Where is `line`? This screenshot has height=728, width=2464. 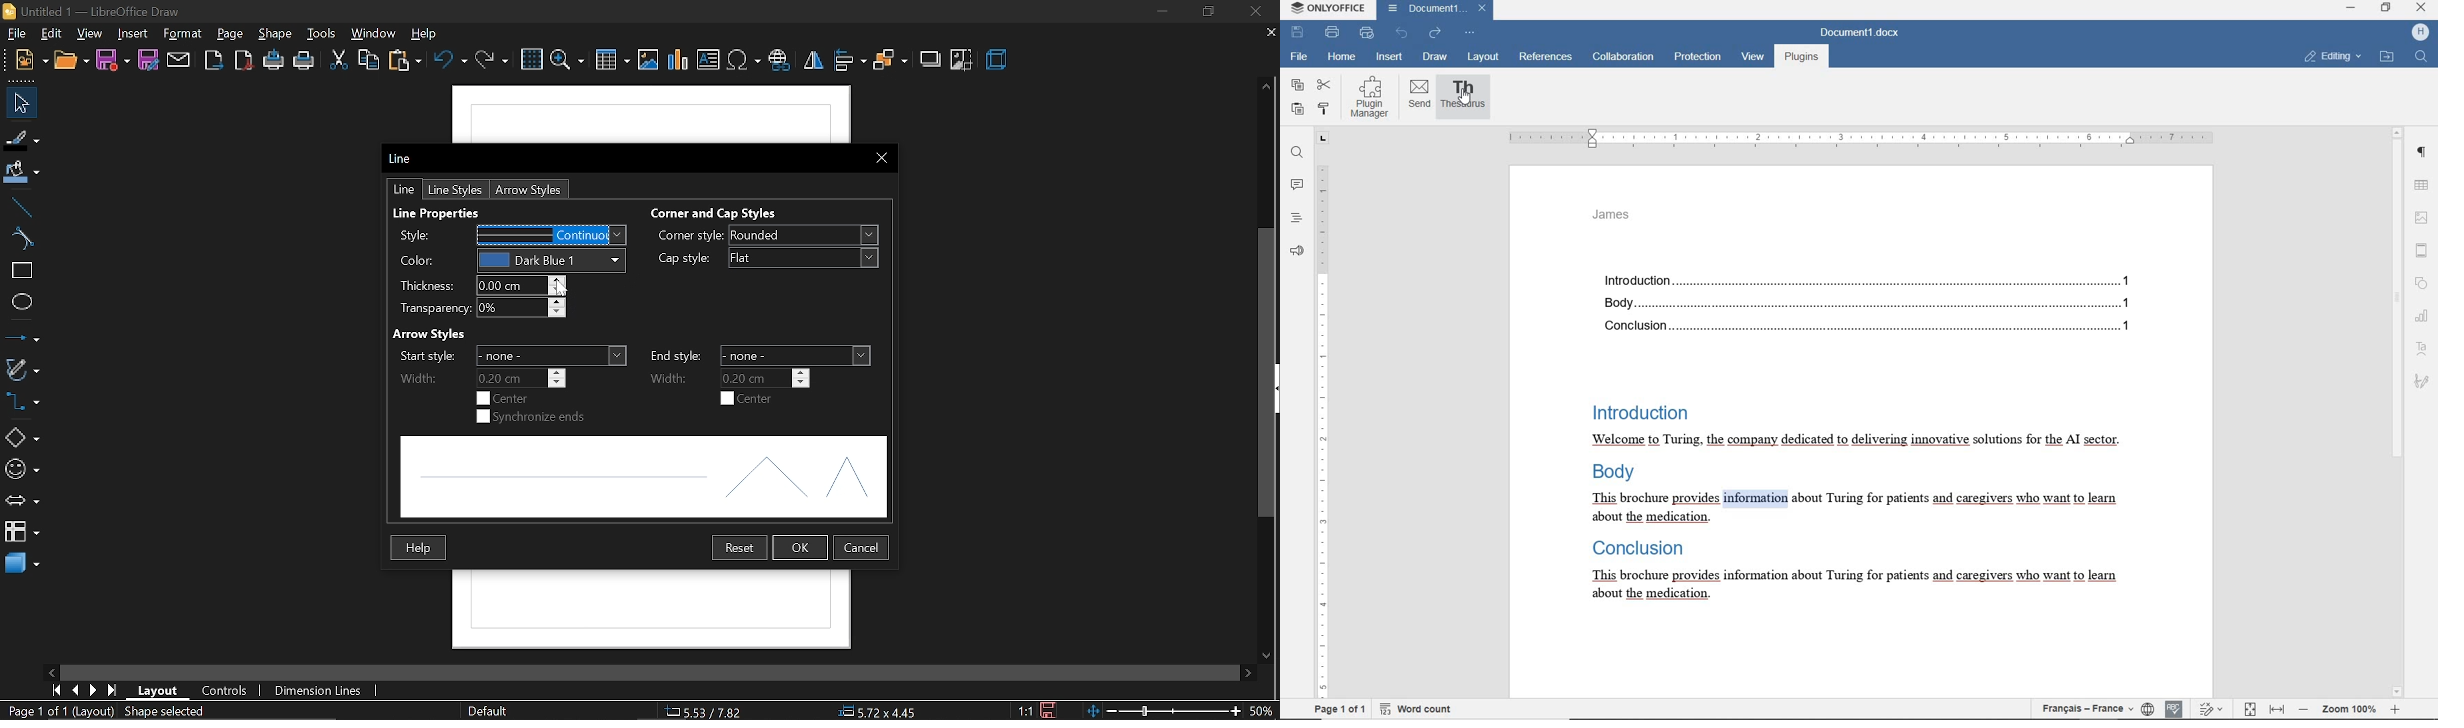 line is located at coordinates (22, 208).